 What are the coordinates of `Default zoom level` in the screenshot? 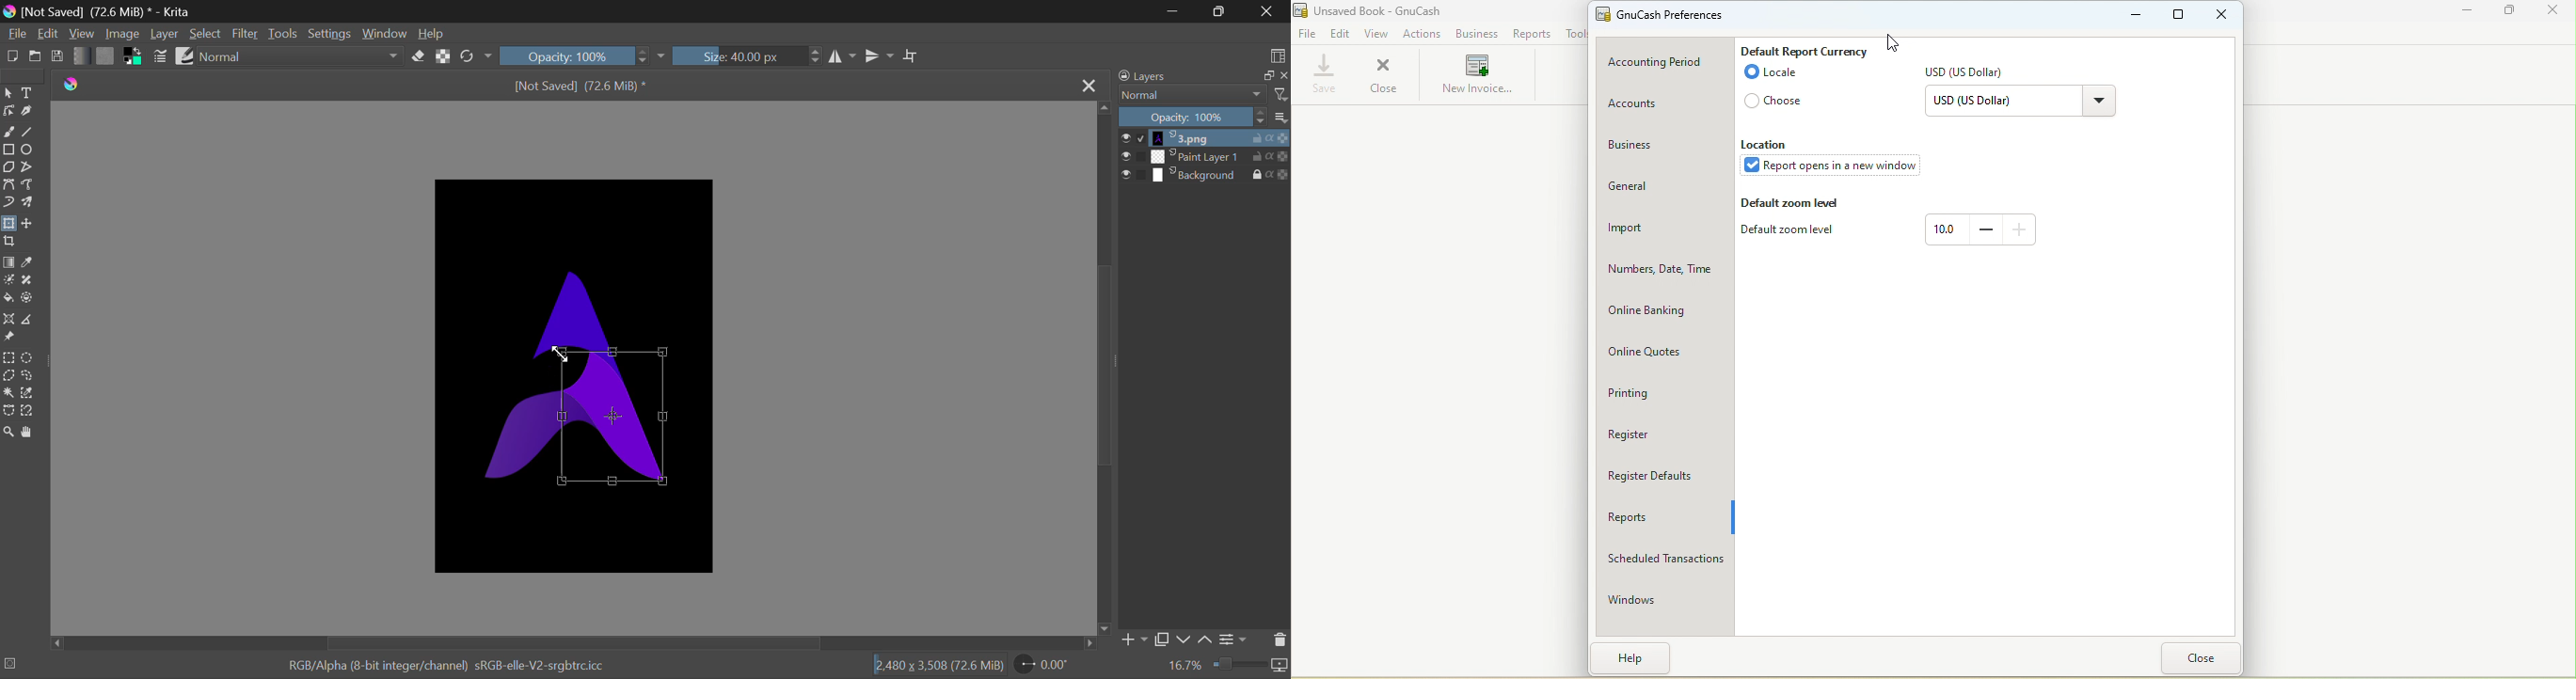 It's located at (1793, 232).